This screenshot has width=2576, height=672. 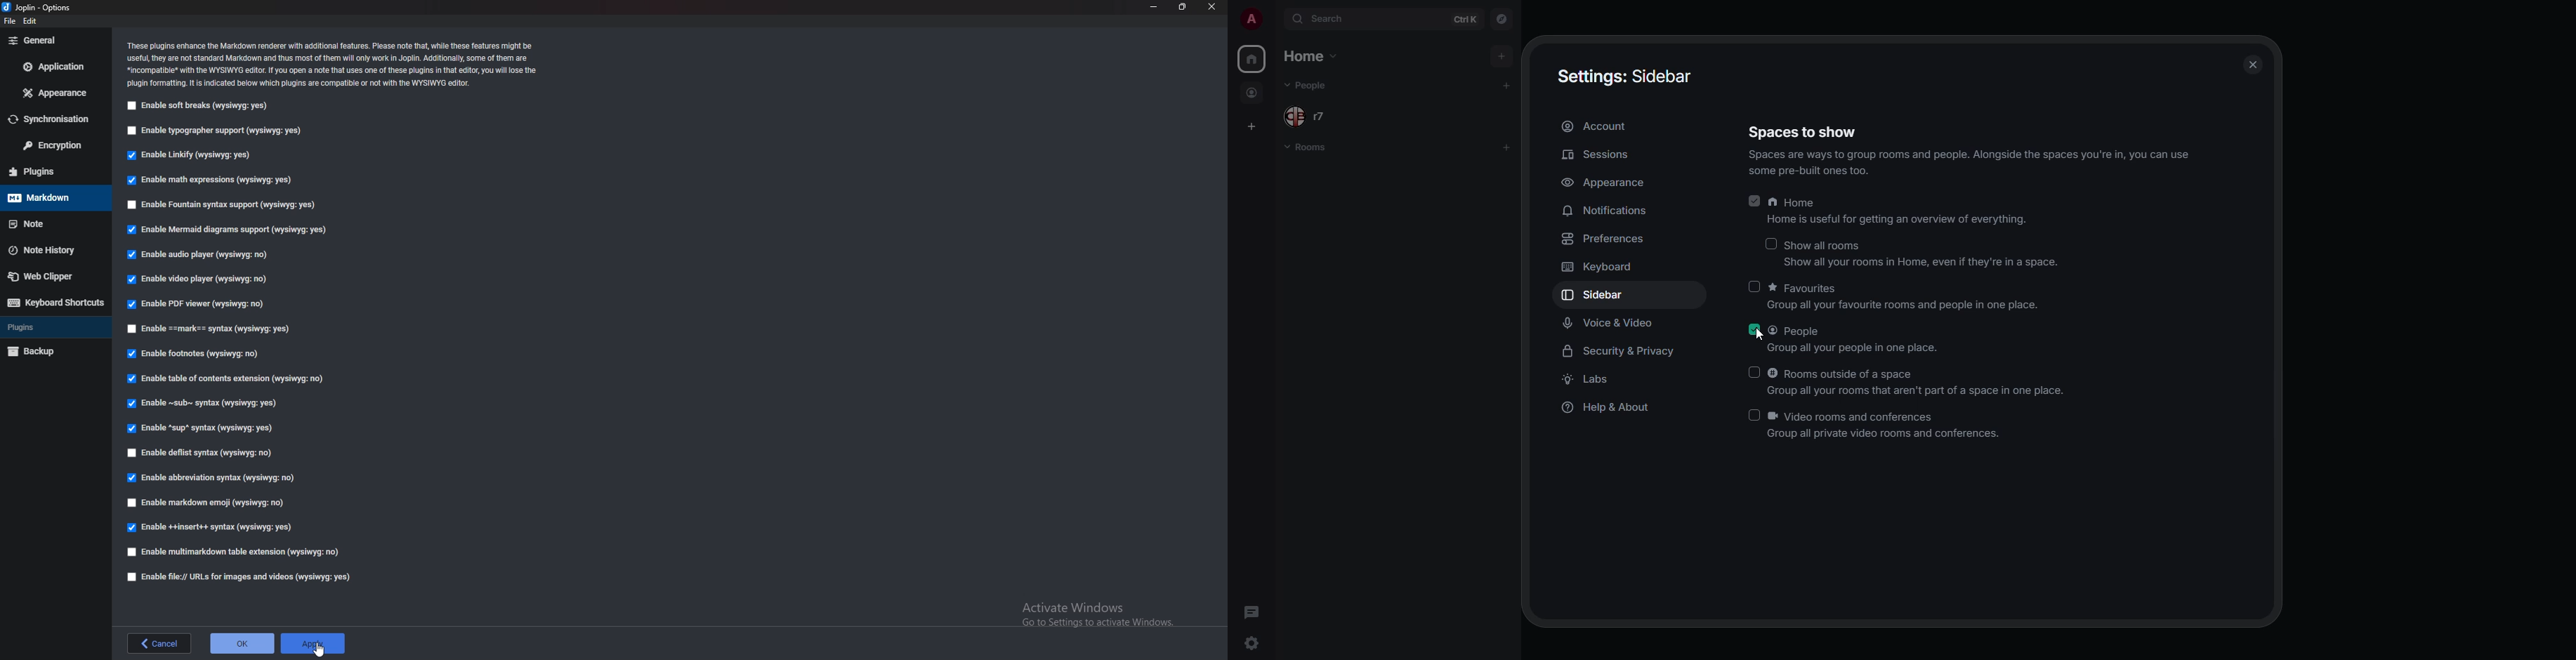 What do you see at coordinates (1094, 605) in the screenshot?
I see `Activate Windows
Go to Settings to activate Windows.` at bounding box center [1094, 605].